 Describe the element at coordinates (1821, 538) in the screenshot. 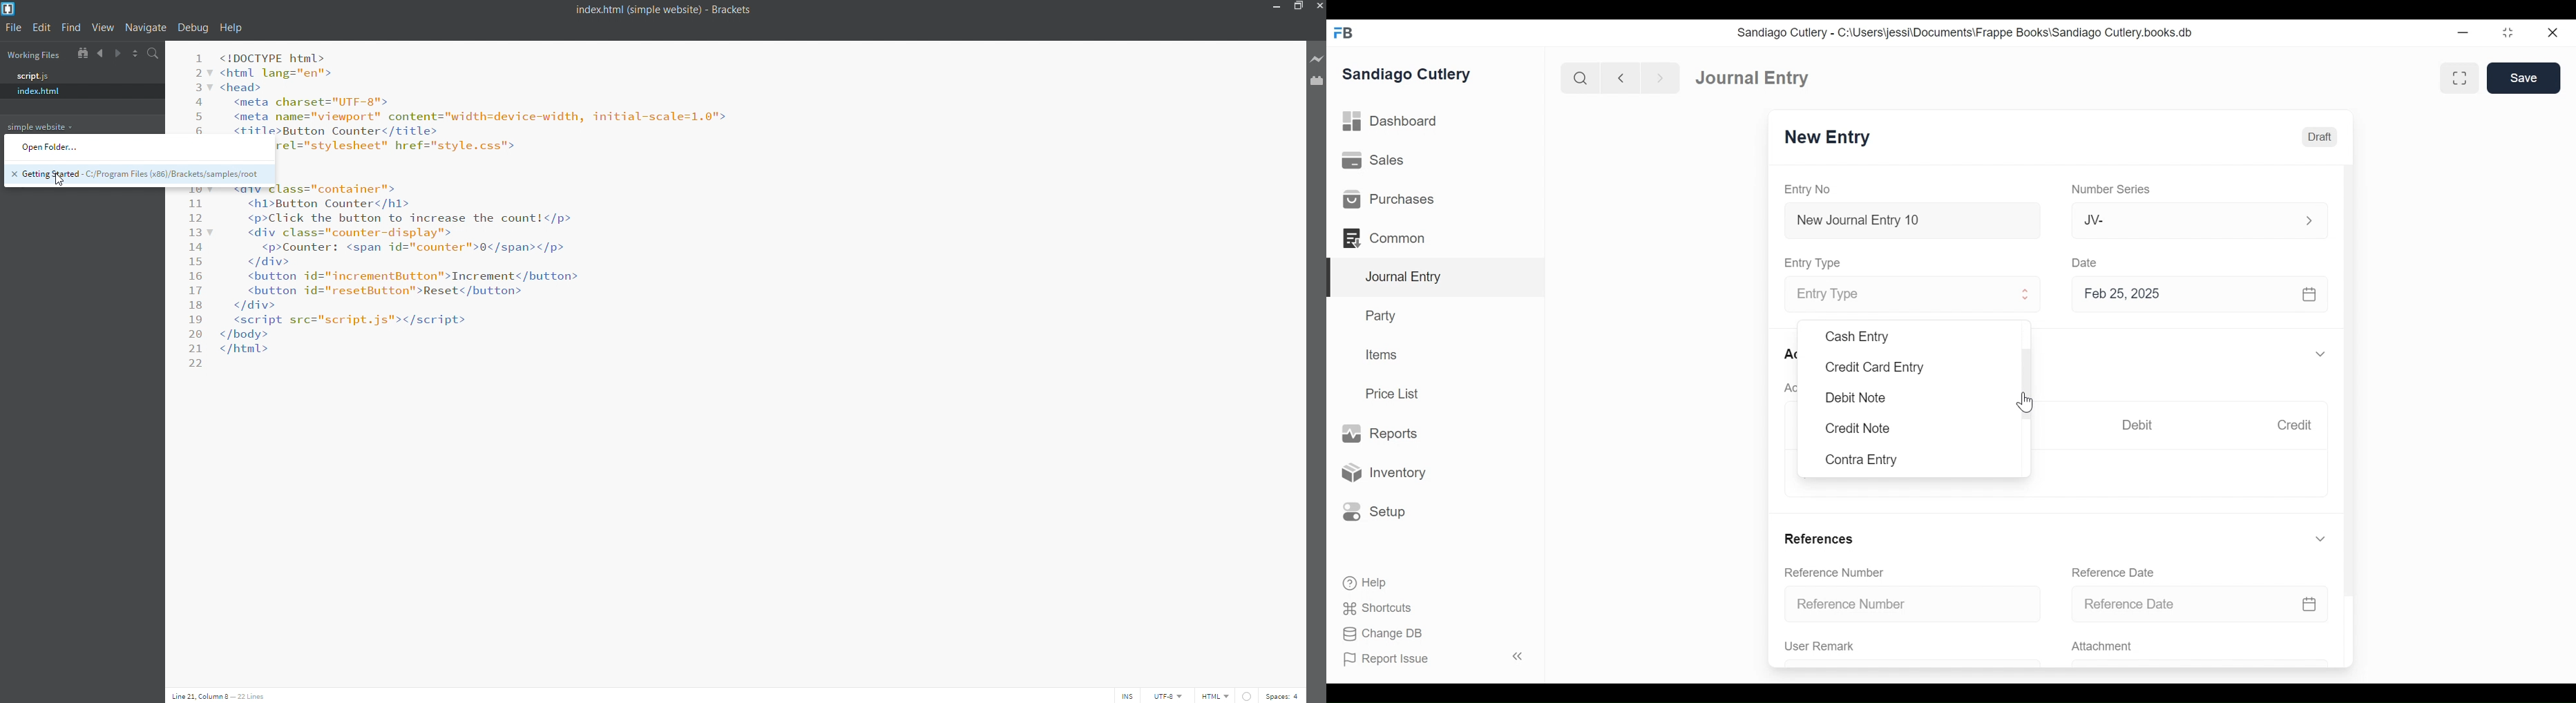

I see `References` at that location.